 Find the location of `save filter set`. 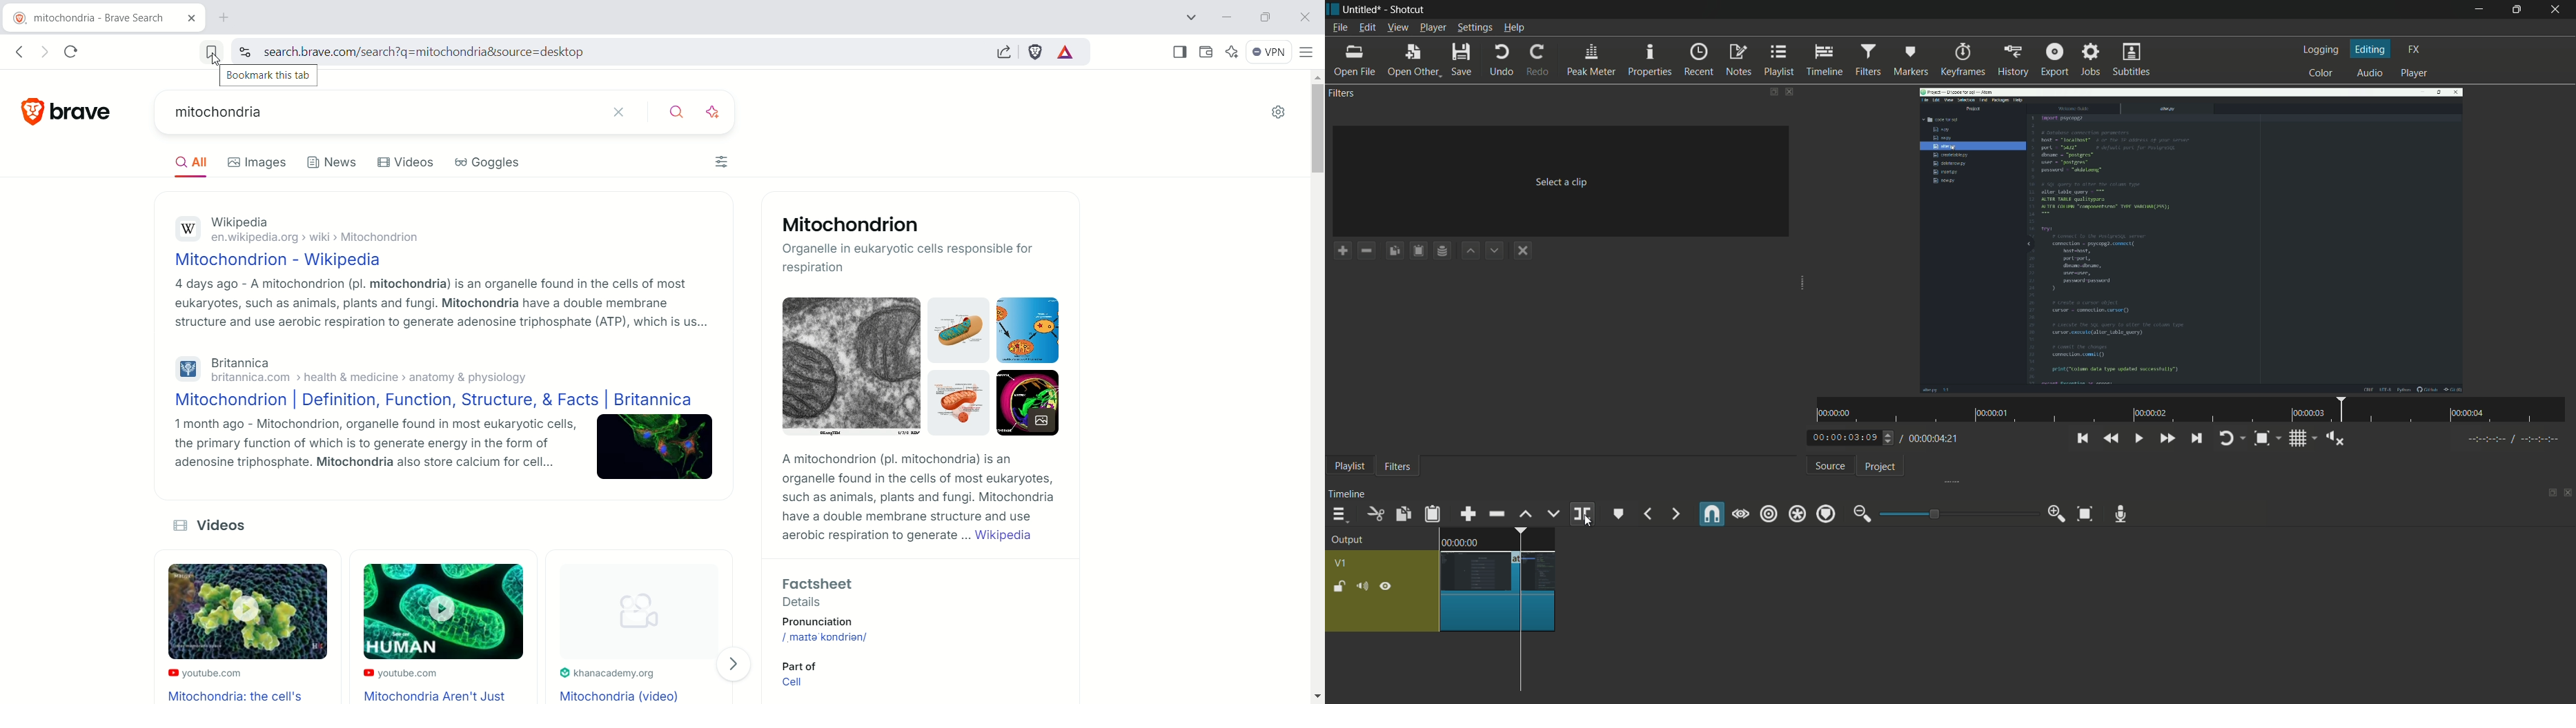

save filter set is located at coordinates (1444, 250).